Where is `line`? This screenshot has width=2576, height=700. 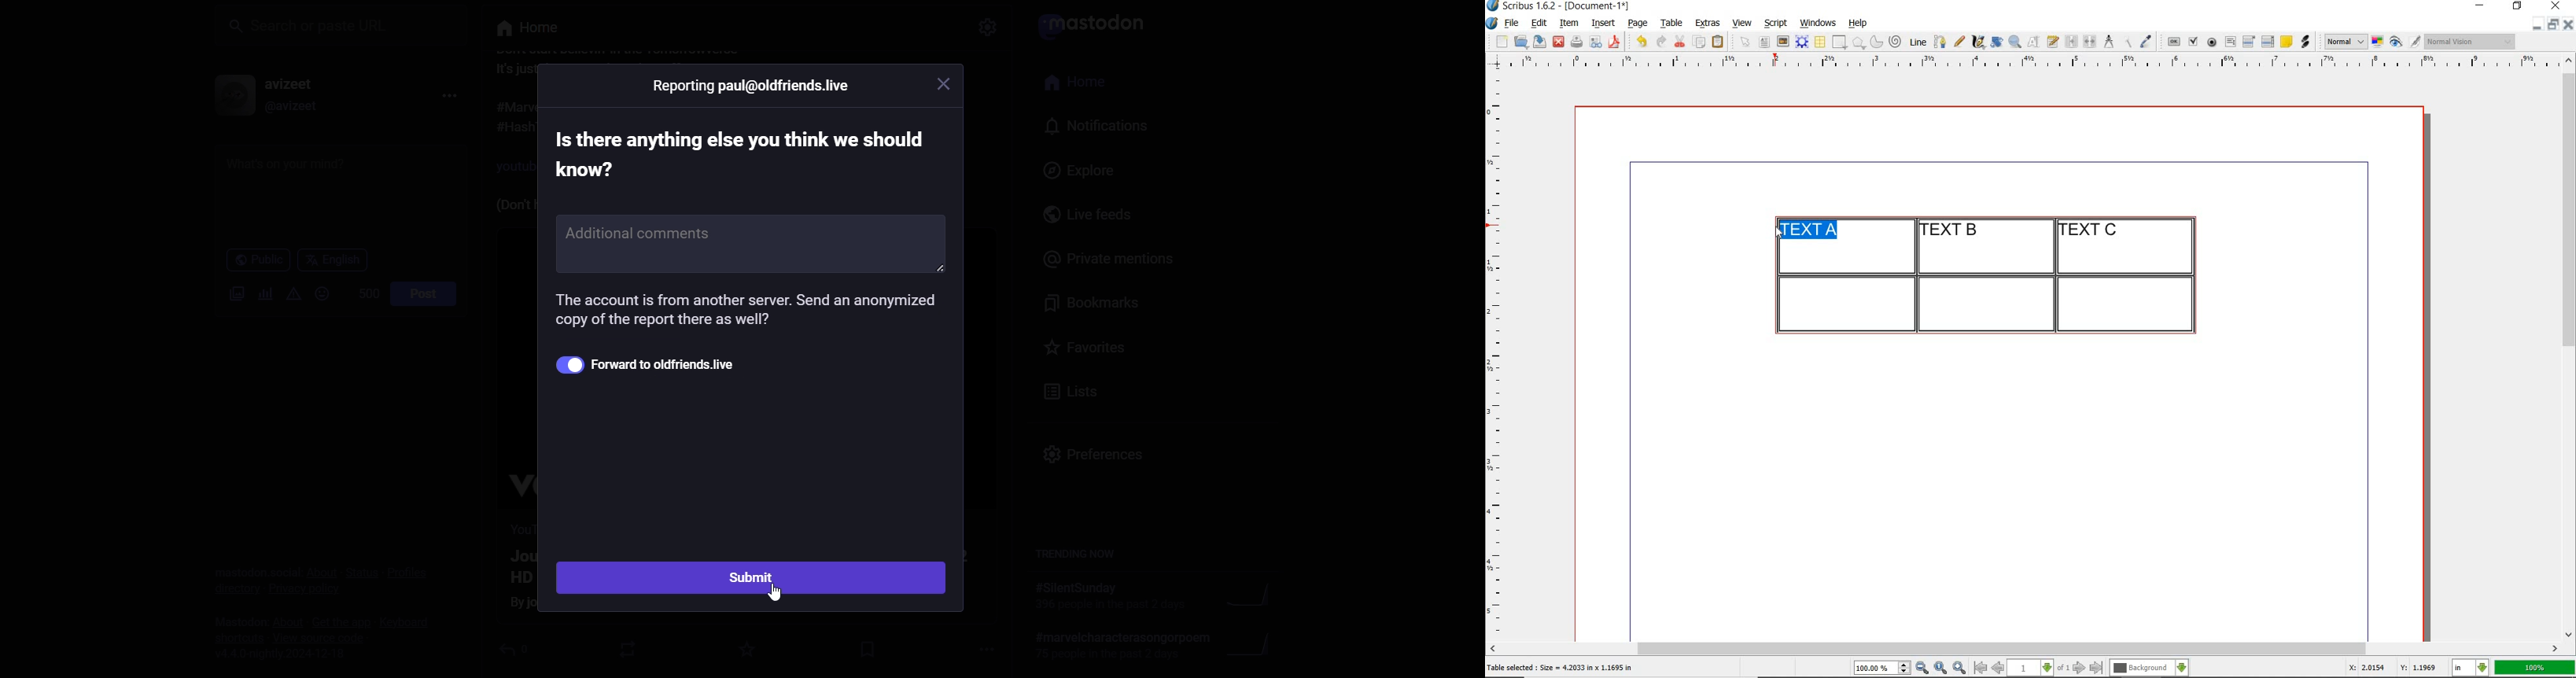 line is located at coordinates (1916, 42).